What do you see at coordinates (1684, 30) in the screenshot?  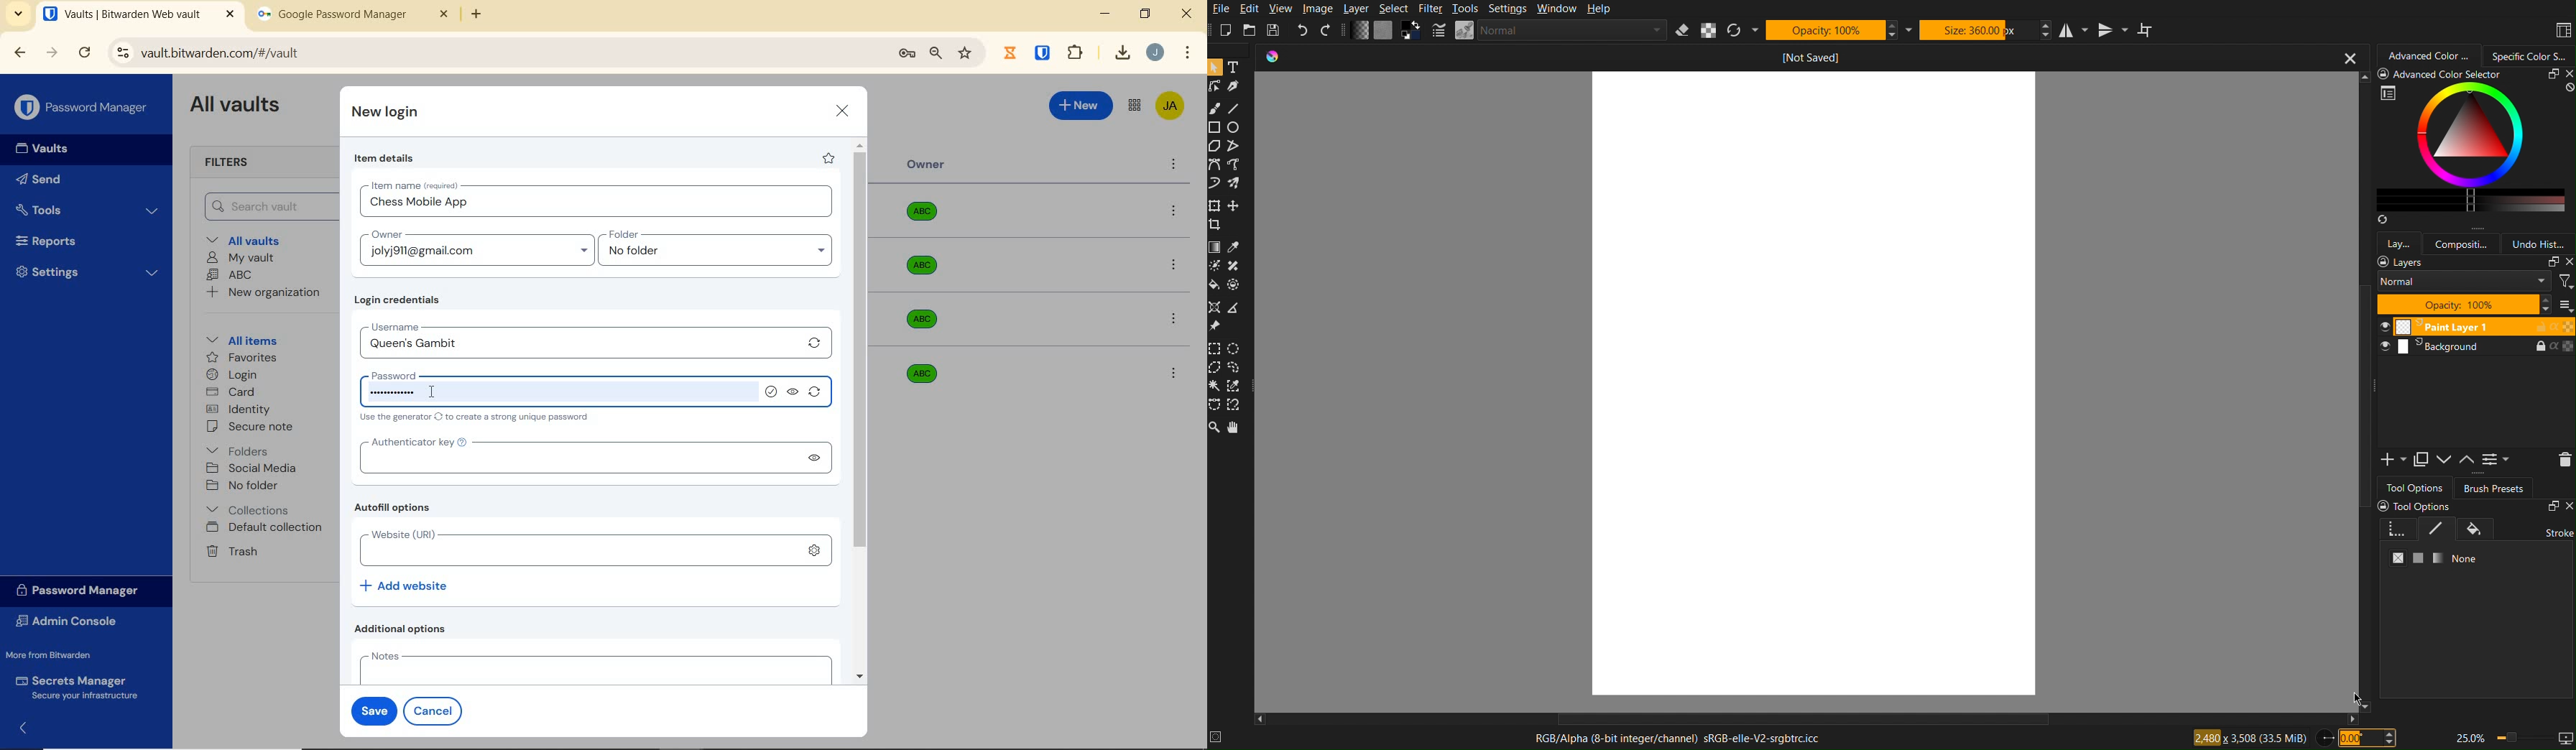 I see `Eraser` at bounding box center [1684, 30].